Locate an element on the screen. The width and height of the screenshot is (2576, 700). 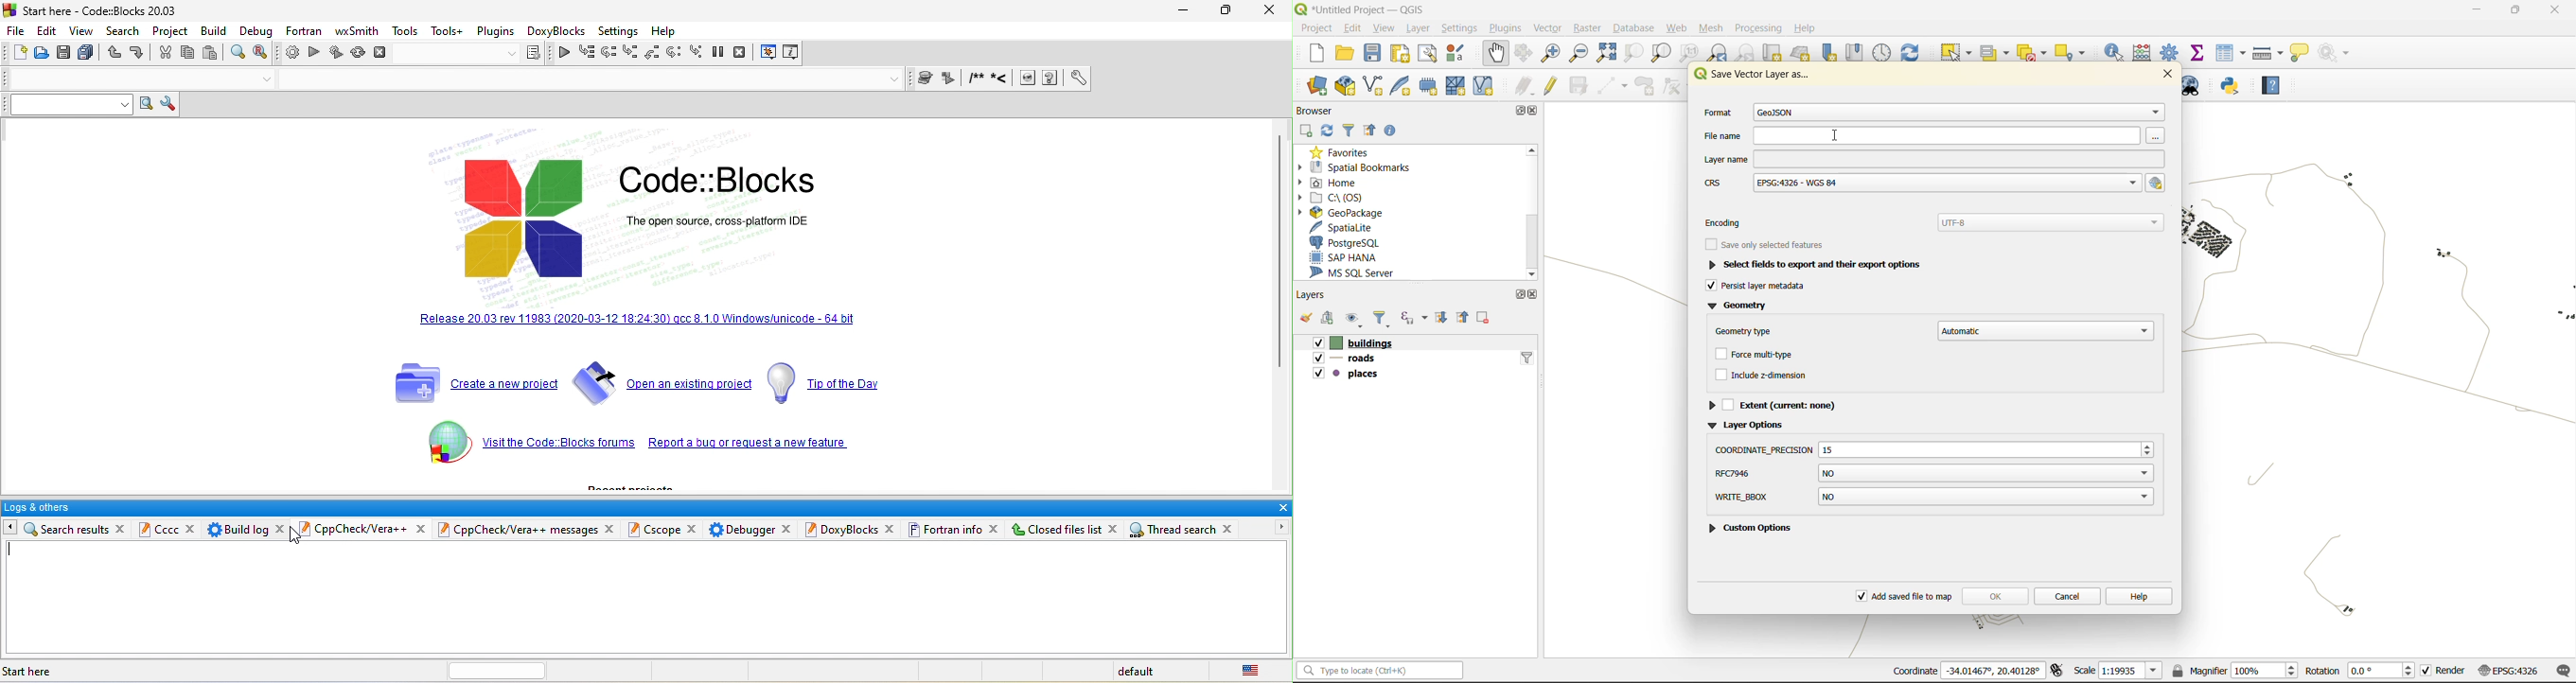
line comment is located at coordinates (1001, 79).